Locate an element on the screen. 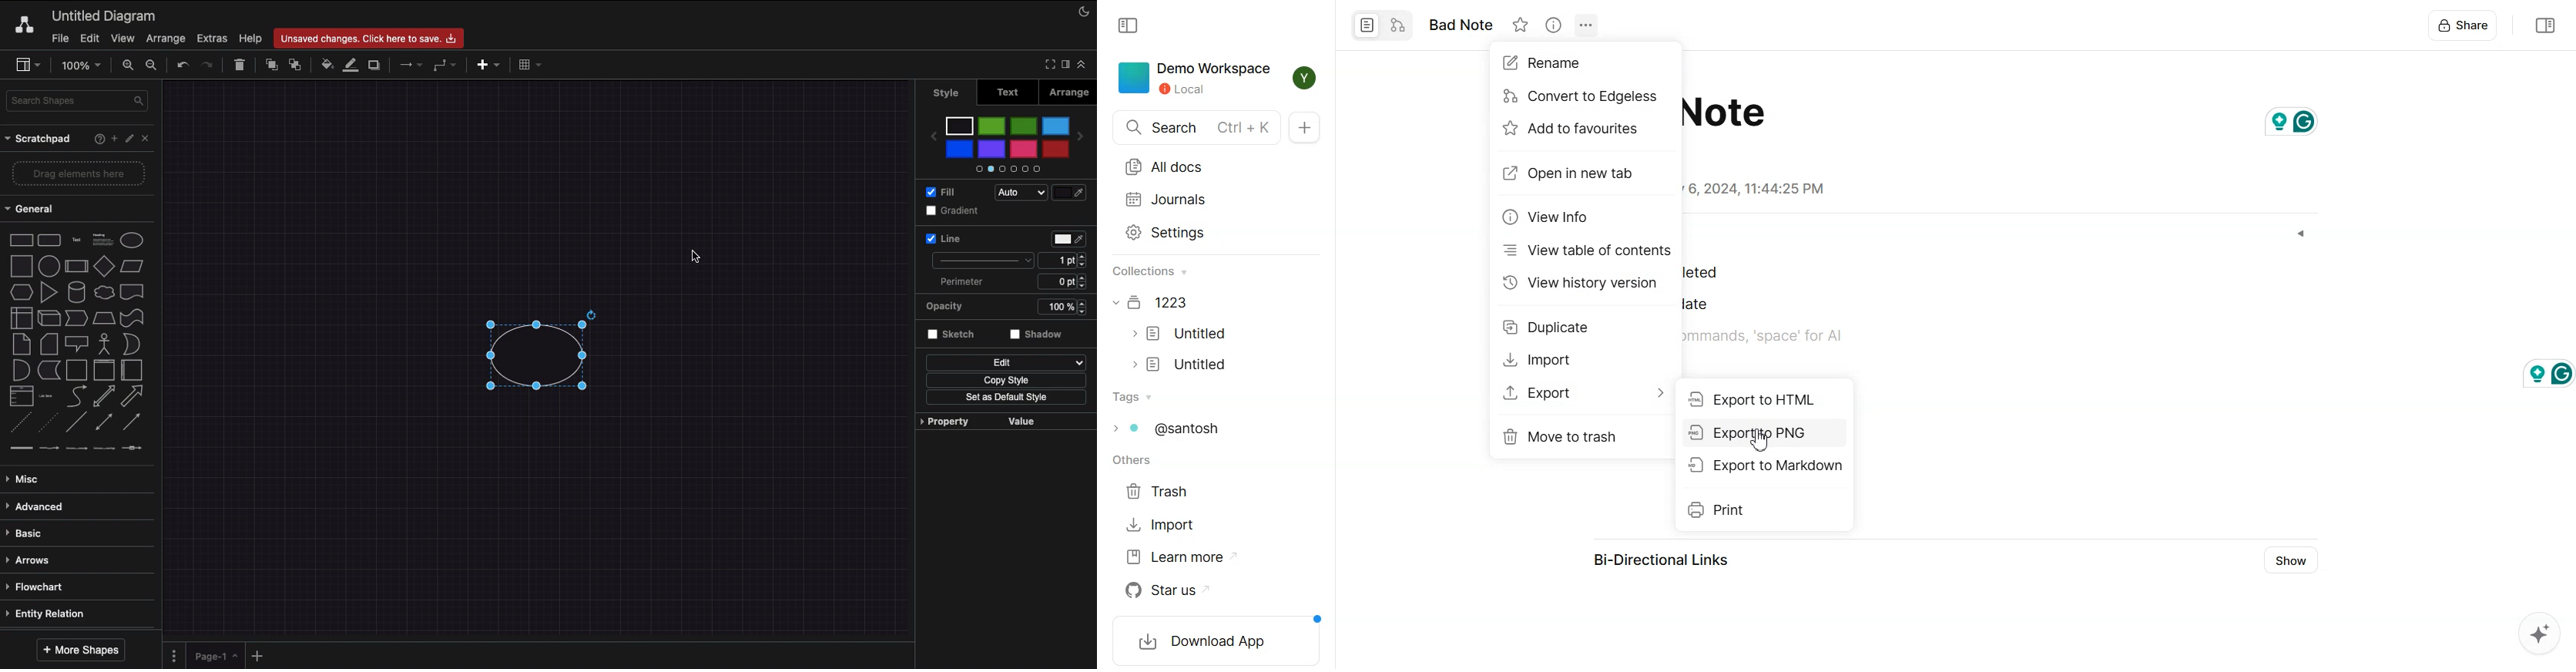 This screenshot has width=2576, height=672. Edit is located at coordinates (1010, 362).